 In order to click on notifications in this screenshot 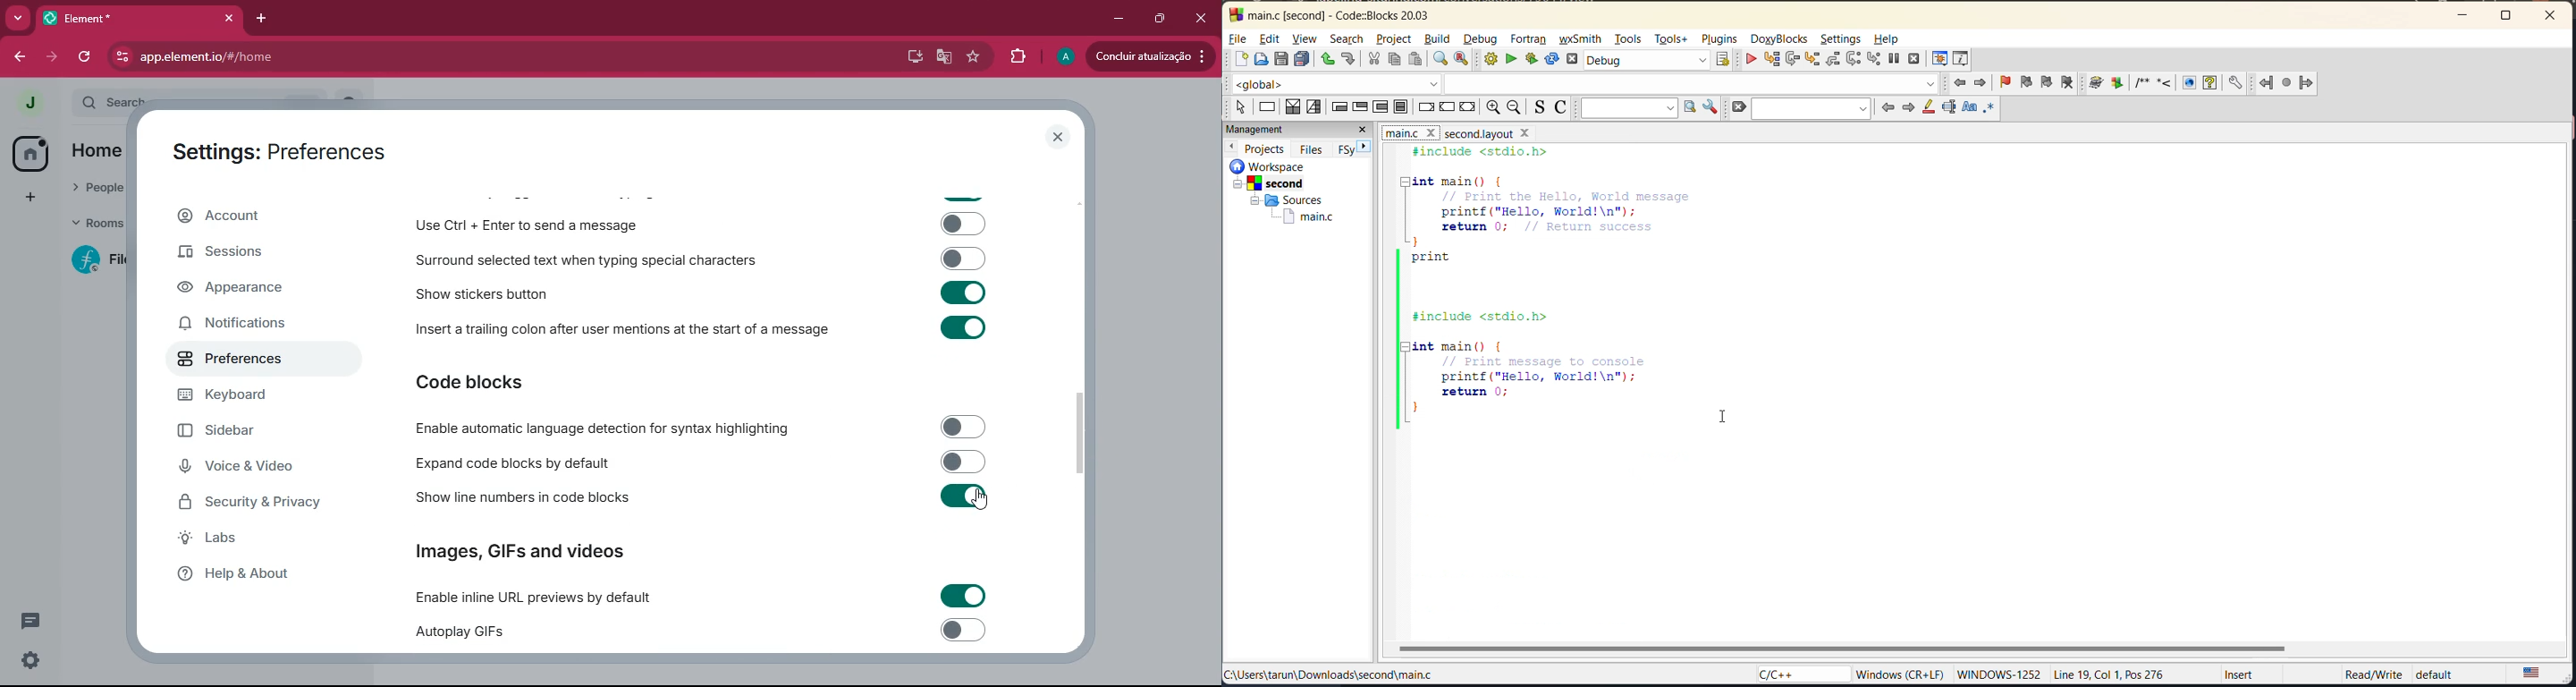, I will do `click(247, 325)`.